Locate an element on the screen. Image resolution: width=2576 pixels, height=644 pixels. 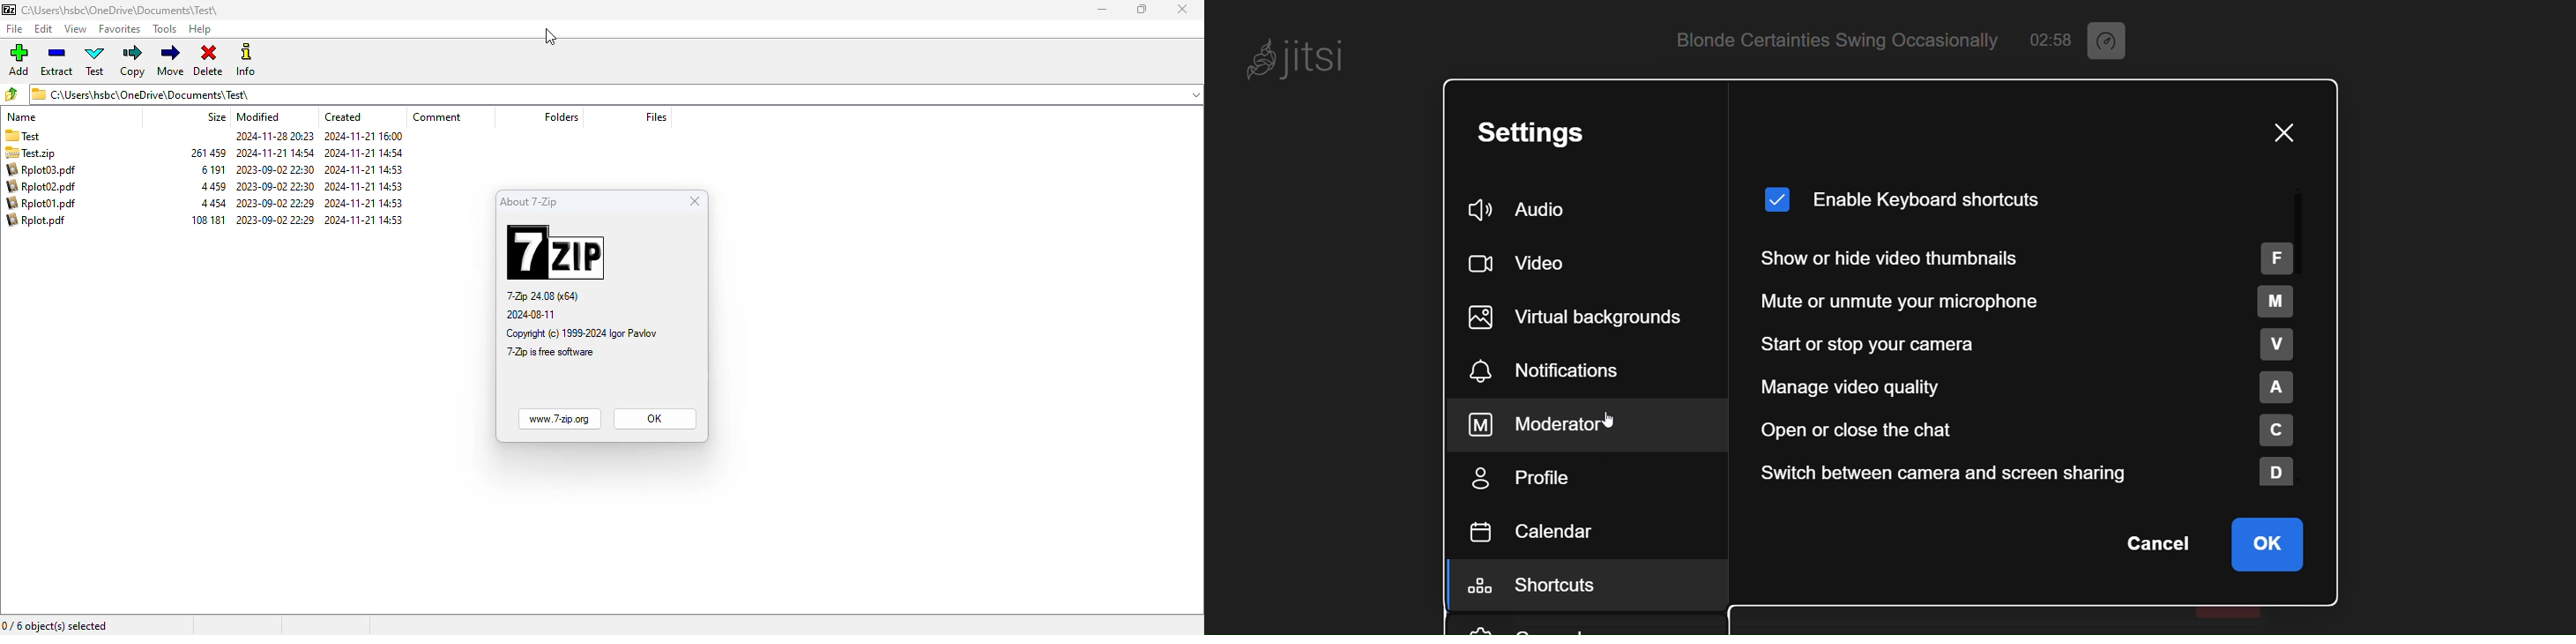
2024-11-21 14:54 is located at coordinates (275, 153).